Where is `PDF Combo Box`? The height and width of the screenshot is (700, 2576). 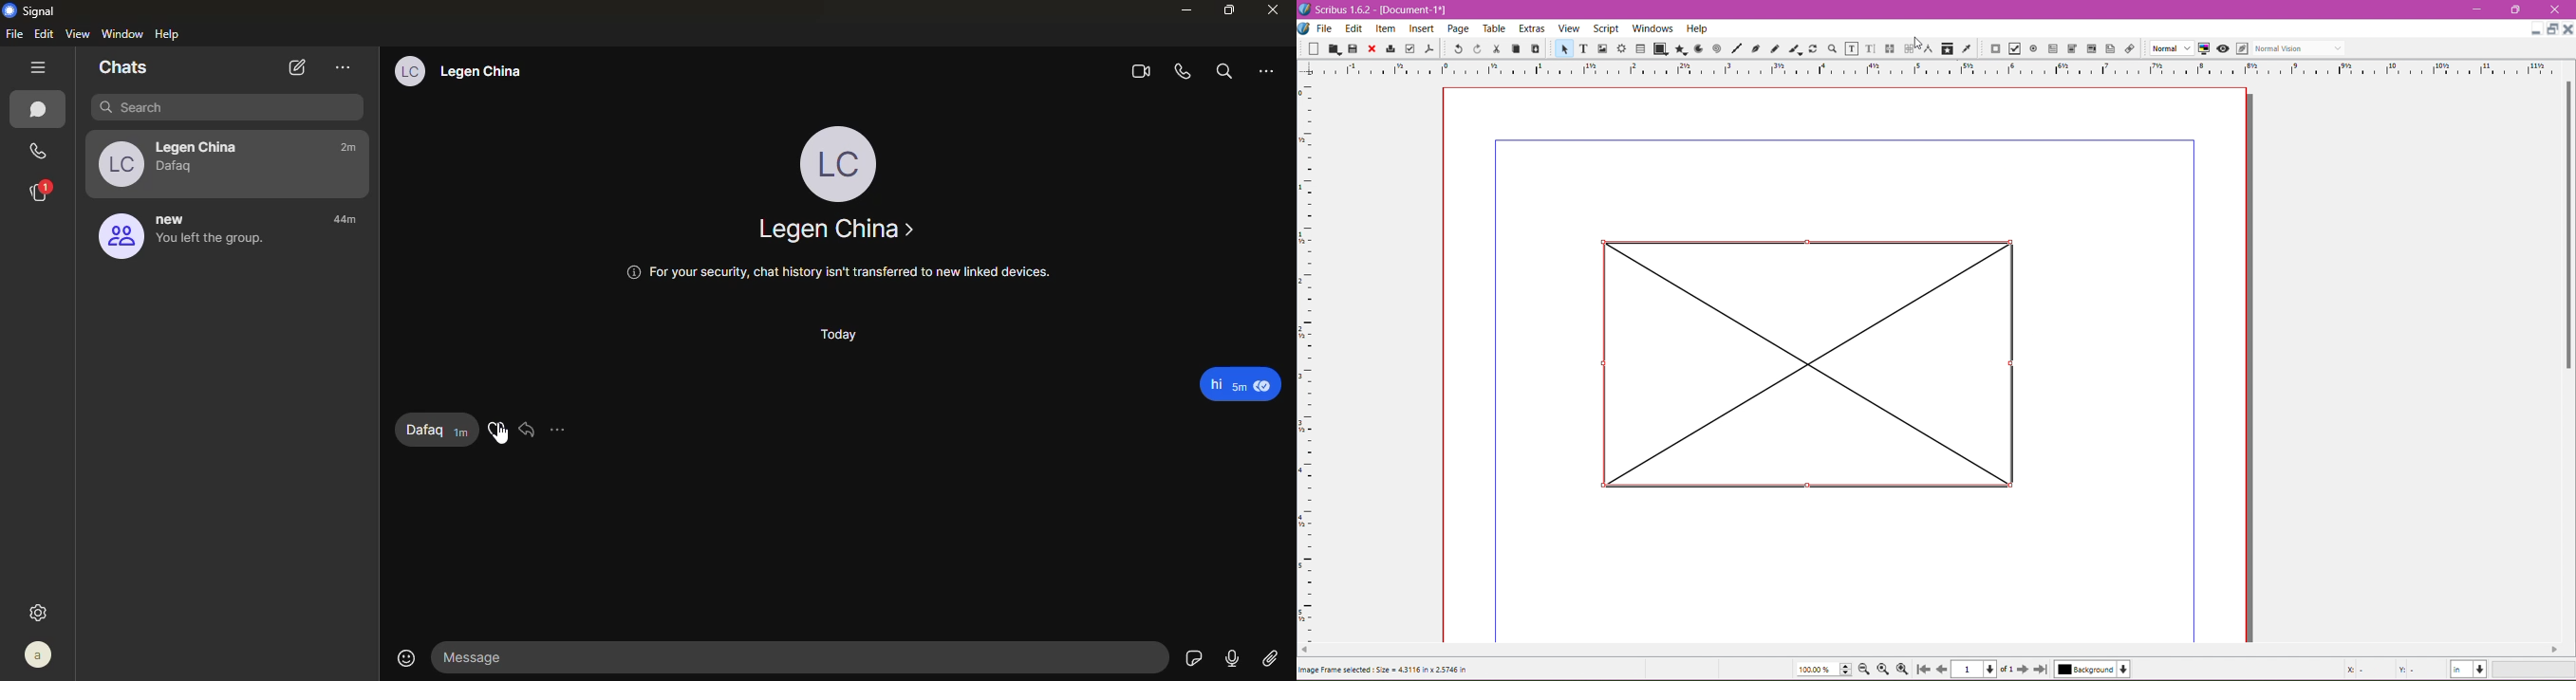
PDF Combo Box is located at coordinates (2073, 49).